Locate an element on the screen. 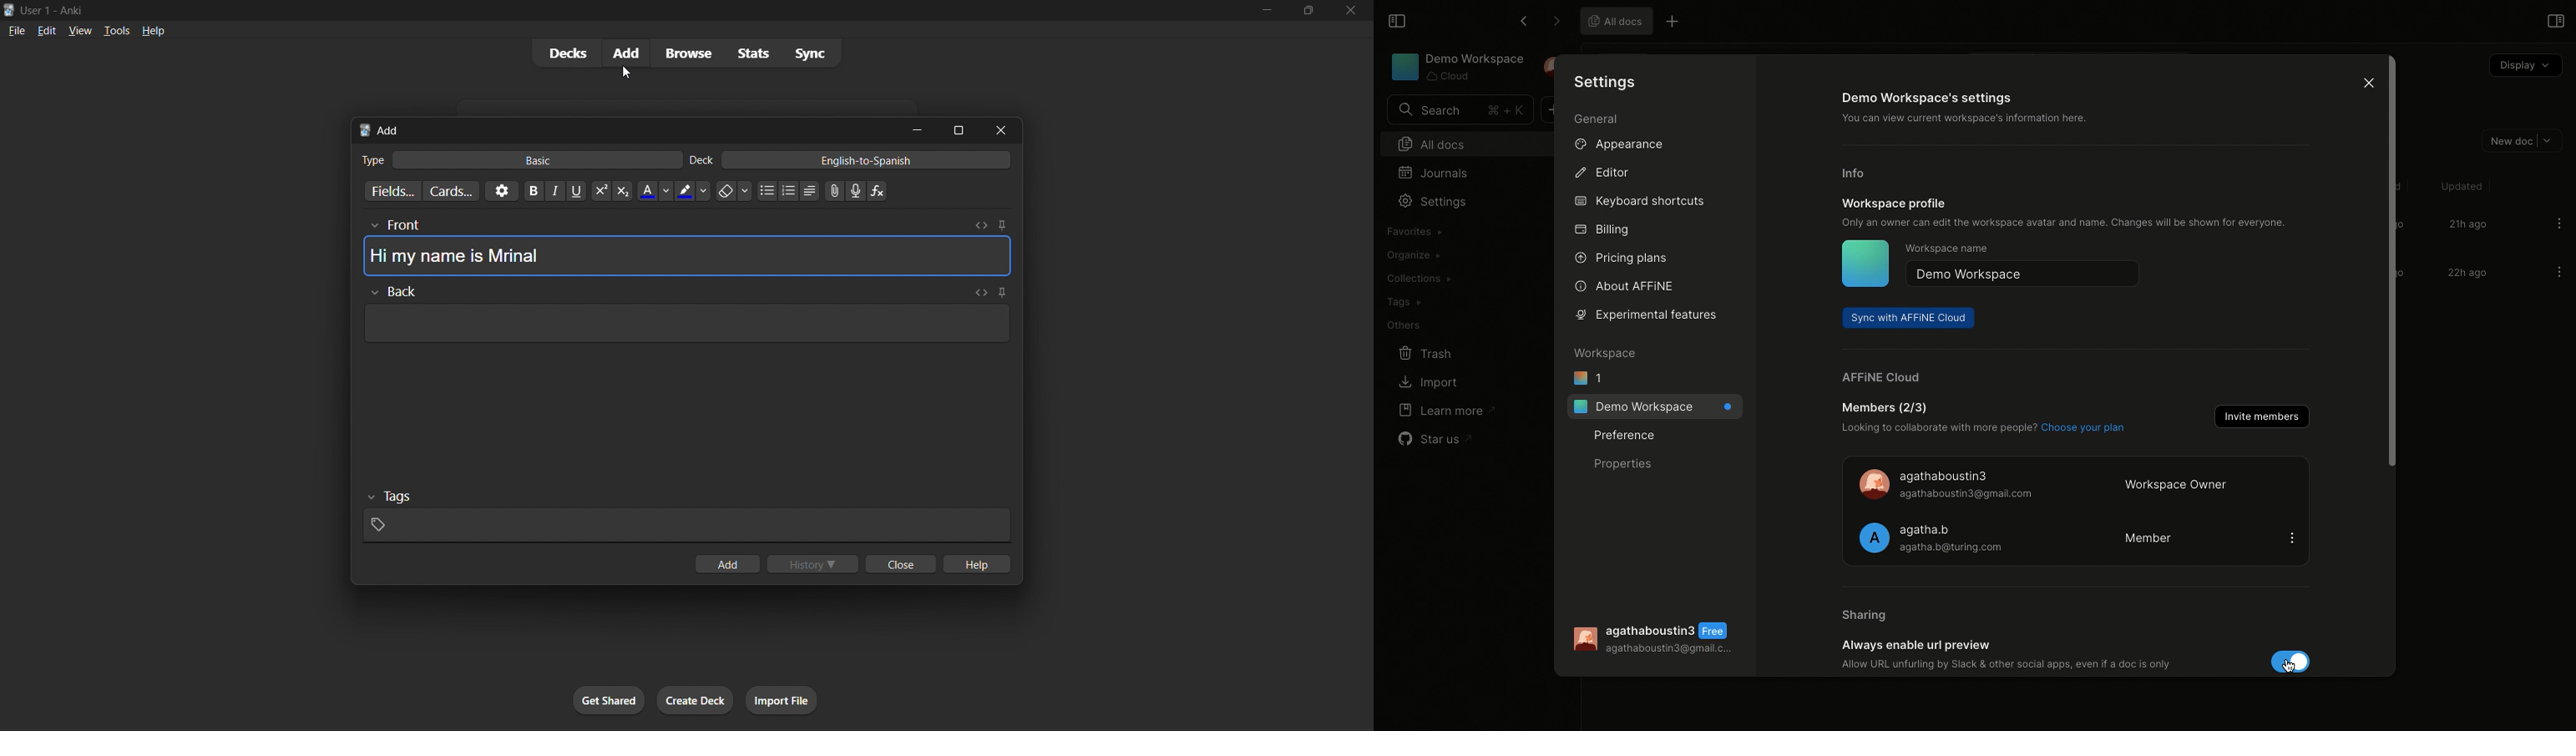 The width and height of the screenshot is (2576, 756). Demo Workspace is located at coordinates (1458, 67).